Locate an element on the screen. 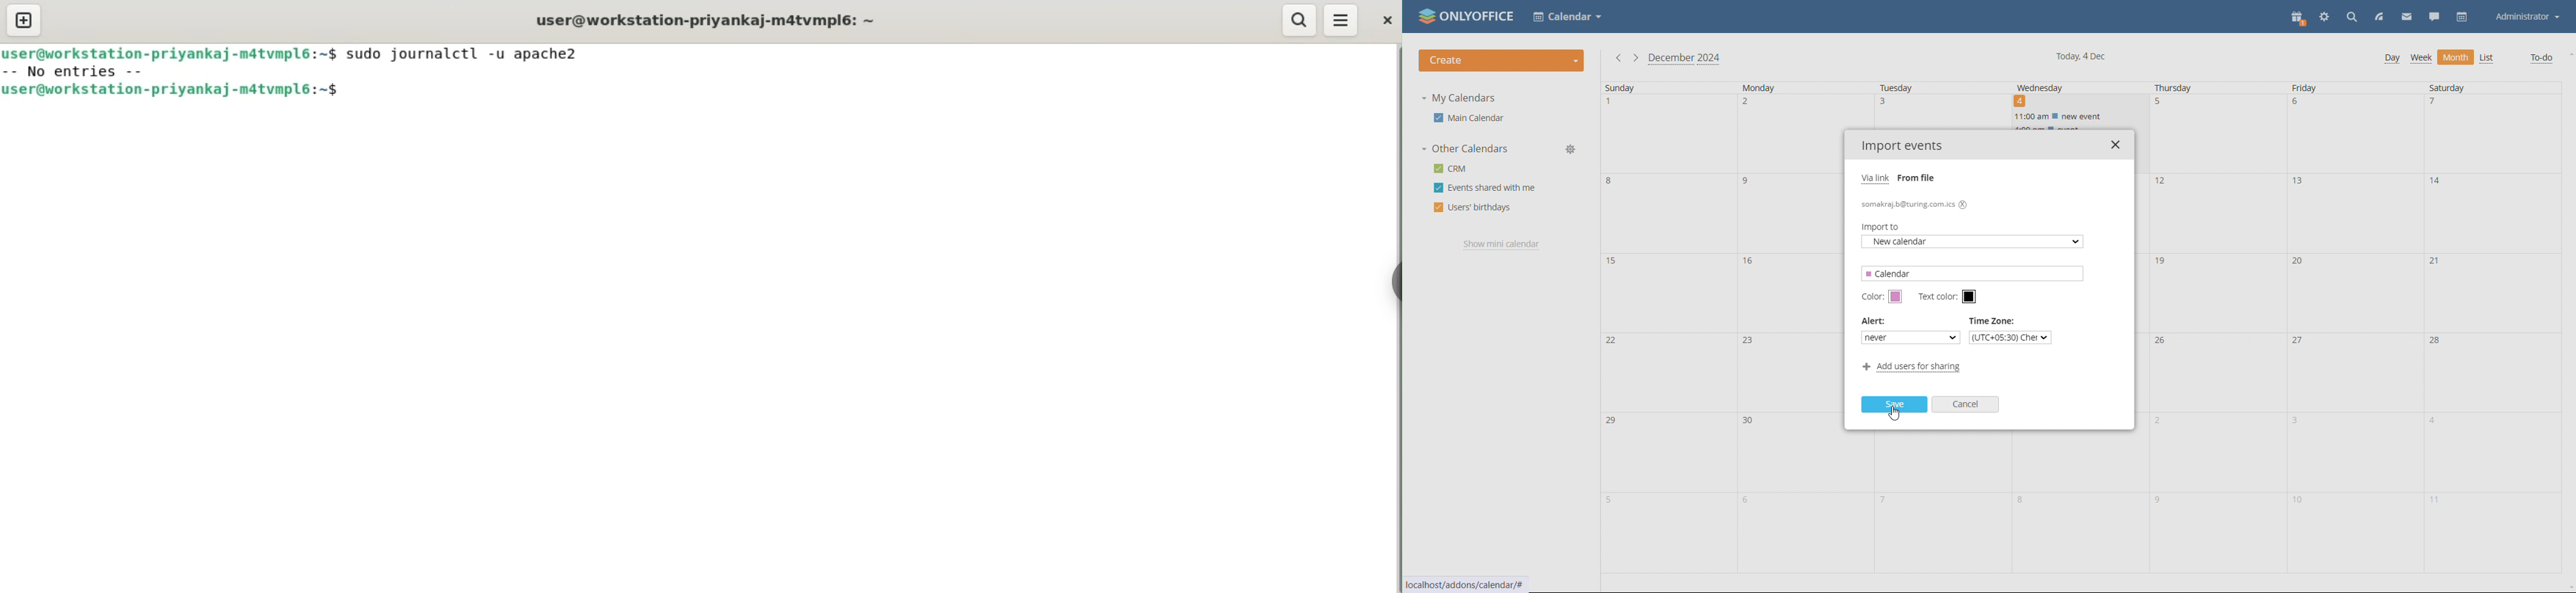 This screenshot has height=616, width=2576. cursor is located at coordinates (1899, 417).